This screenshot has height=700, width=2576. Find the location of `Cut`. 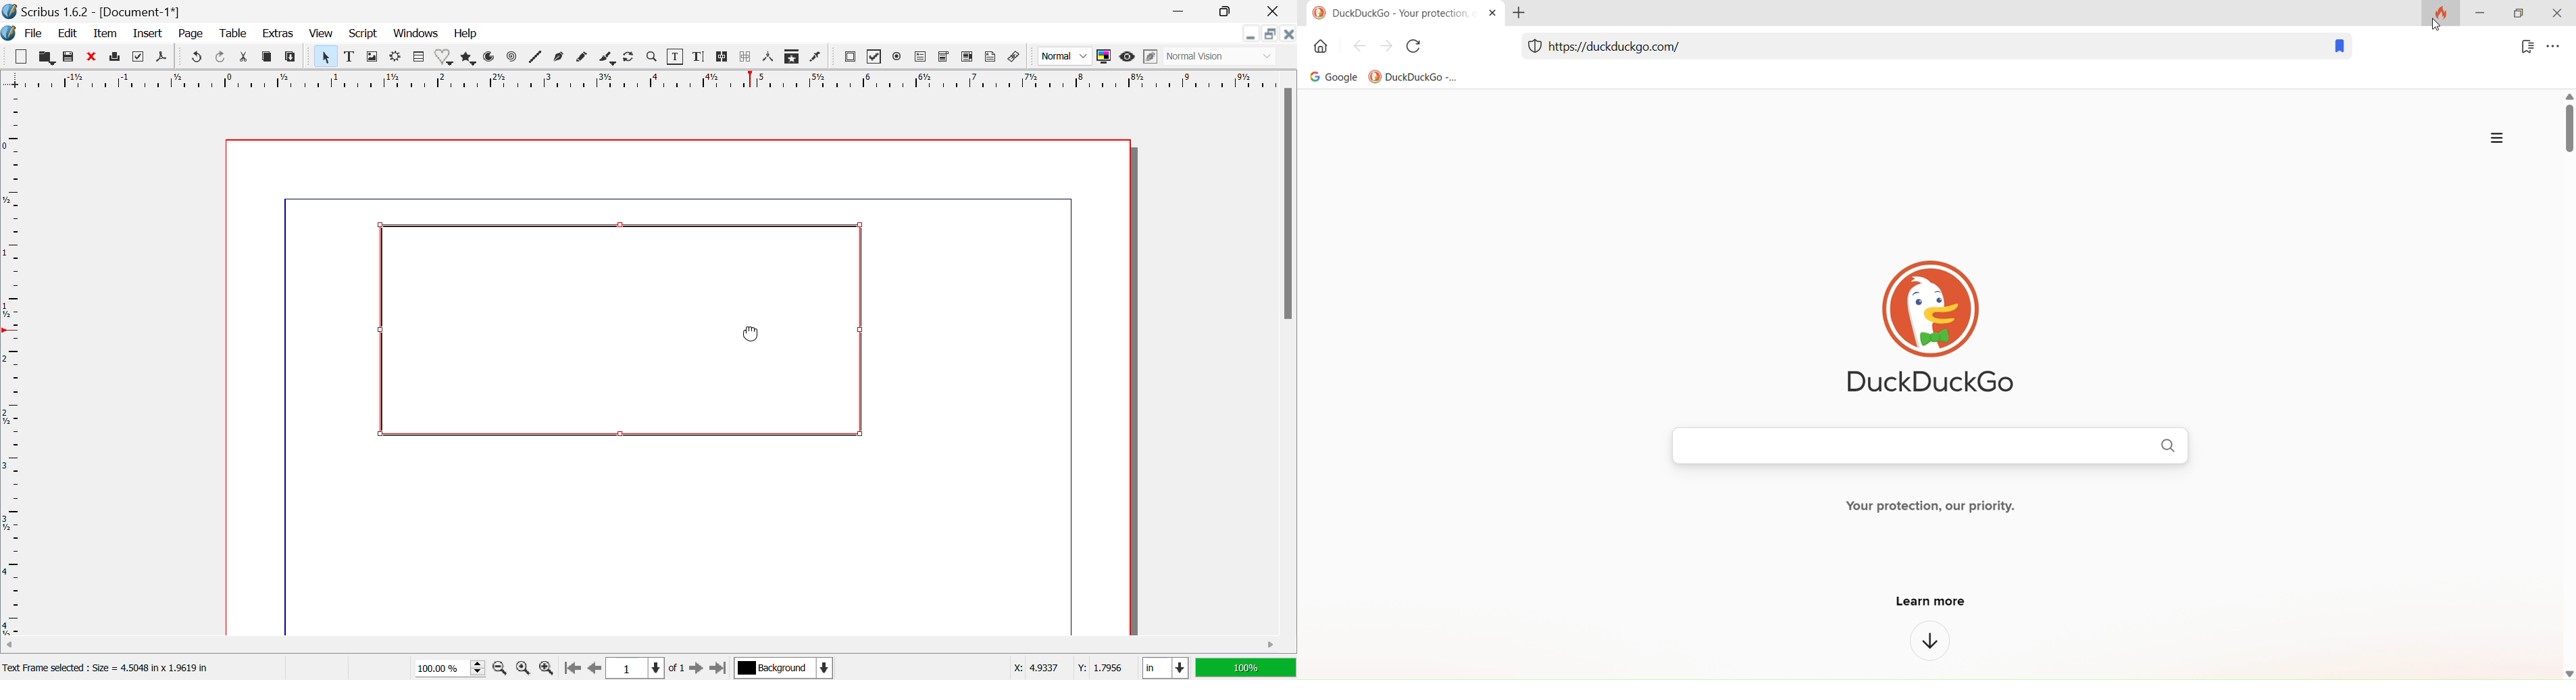

Cut is located at coordinates (244, 57).